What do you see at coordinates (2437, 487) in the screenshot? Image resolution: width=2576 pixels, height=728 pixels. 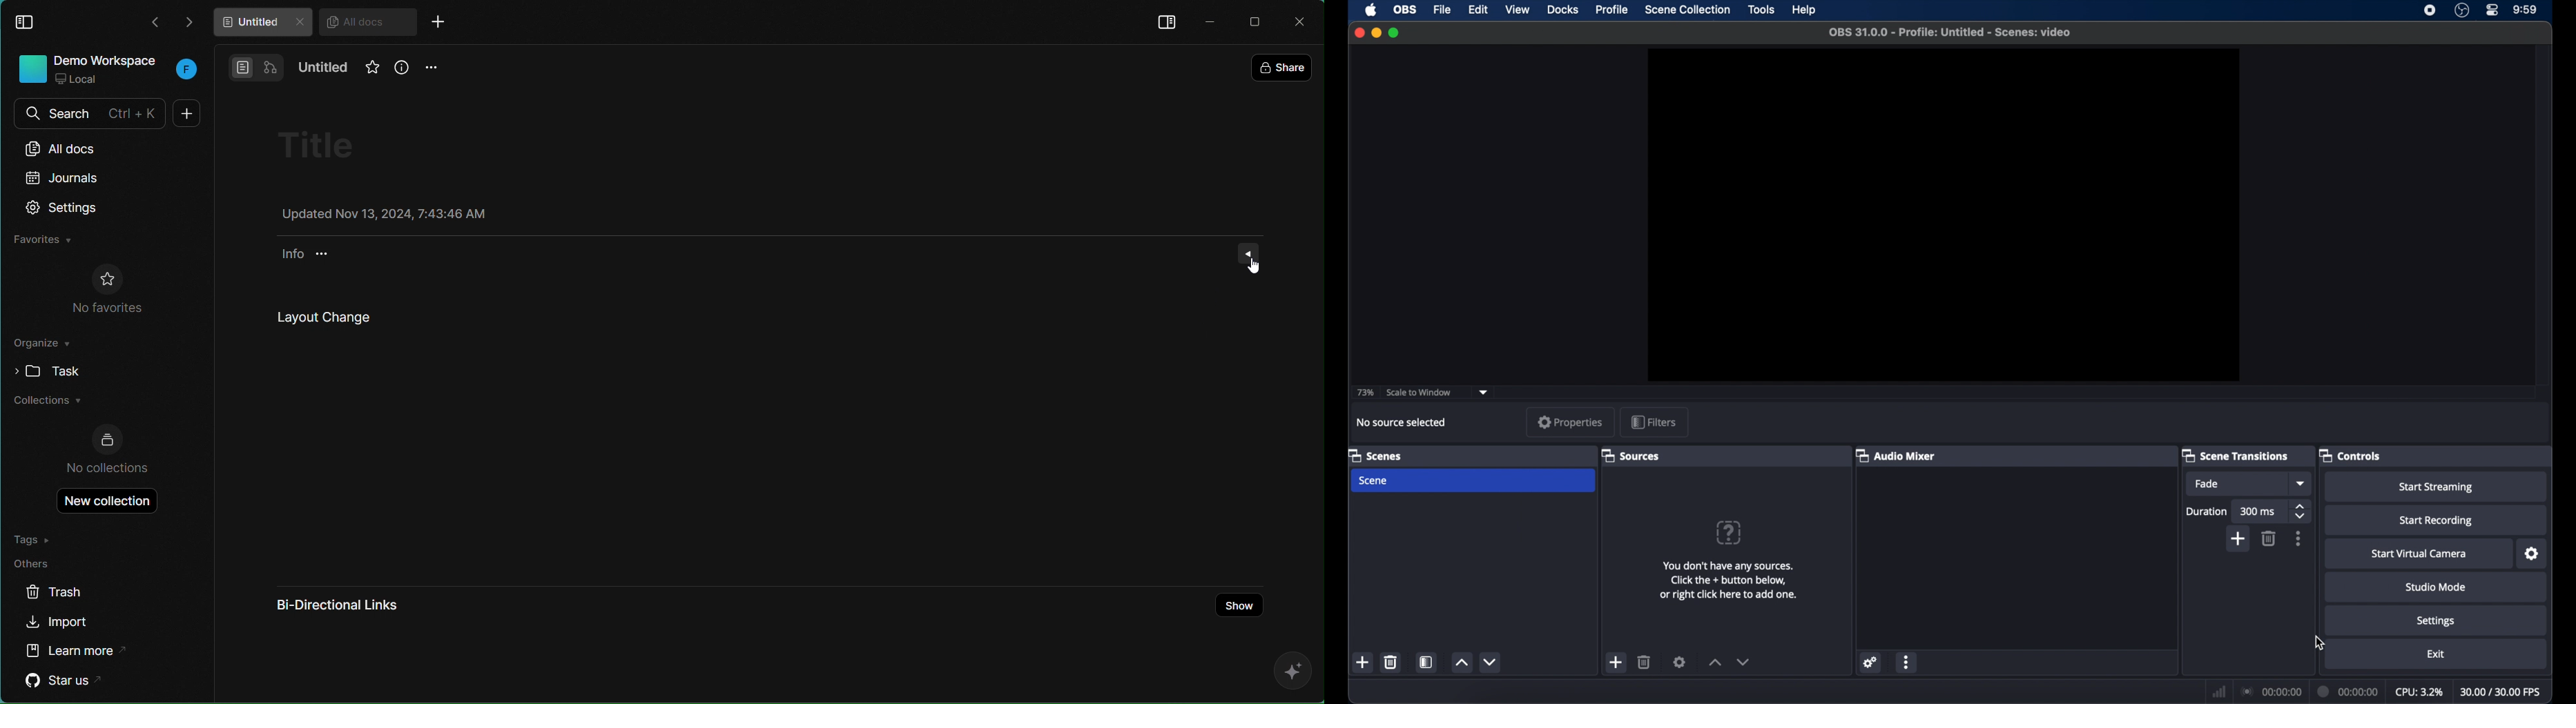 I see `start streaming` at bounding box center [2437, 487].